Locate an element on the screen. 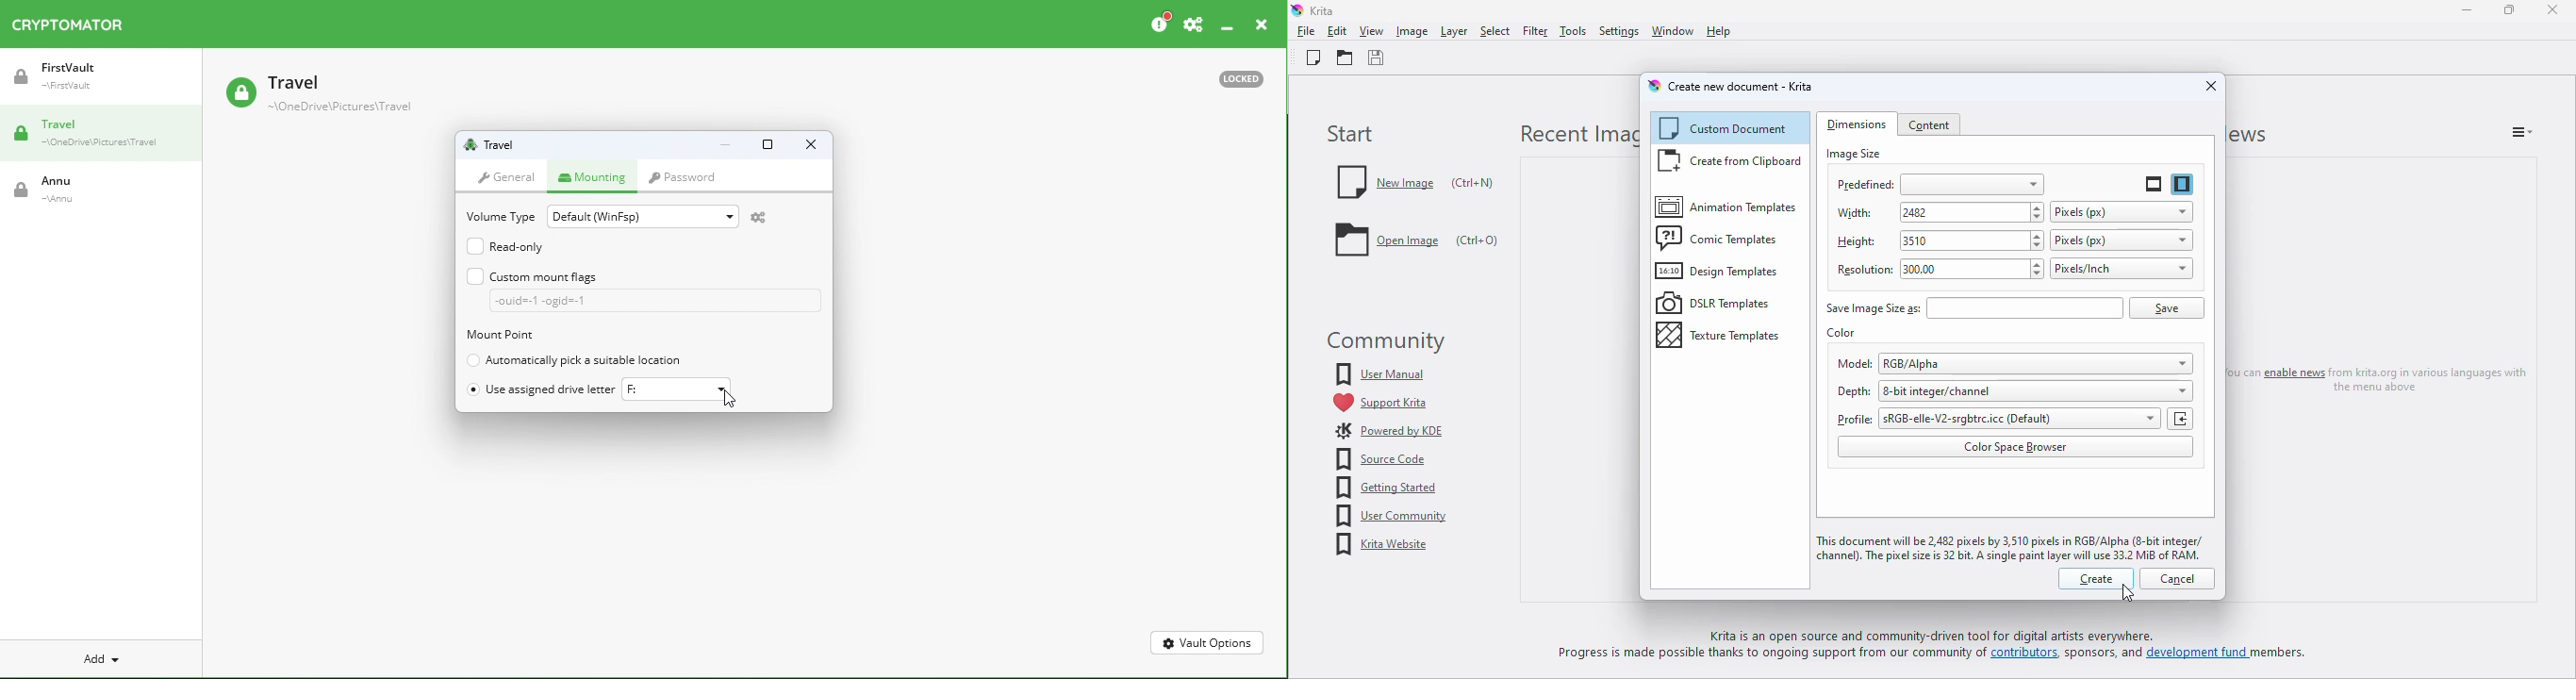 The height and width of the screenshot is (700, 2576). image size is located at coordinates (1853, 154).